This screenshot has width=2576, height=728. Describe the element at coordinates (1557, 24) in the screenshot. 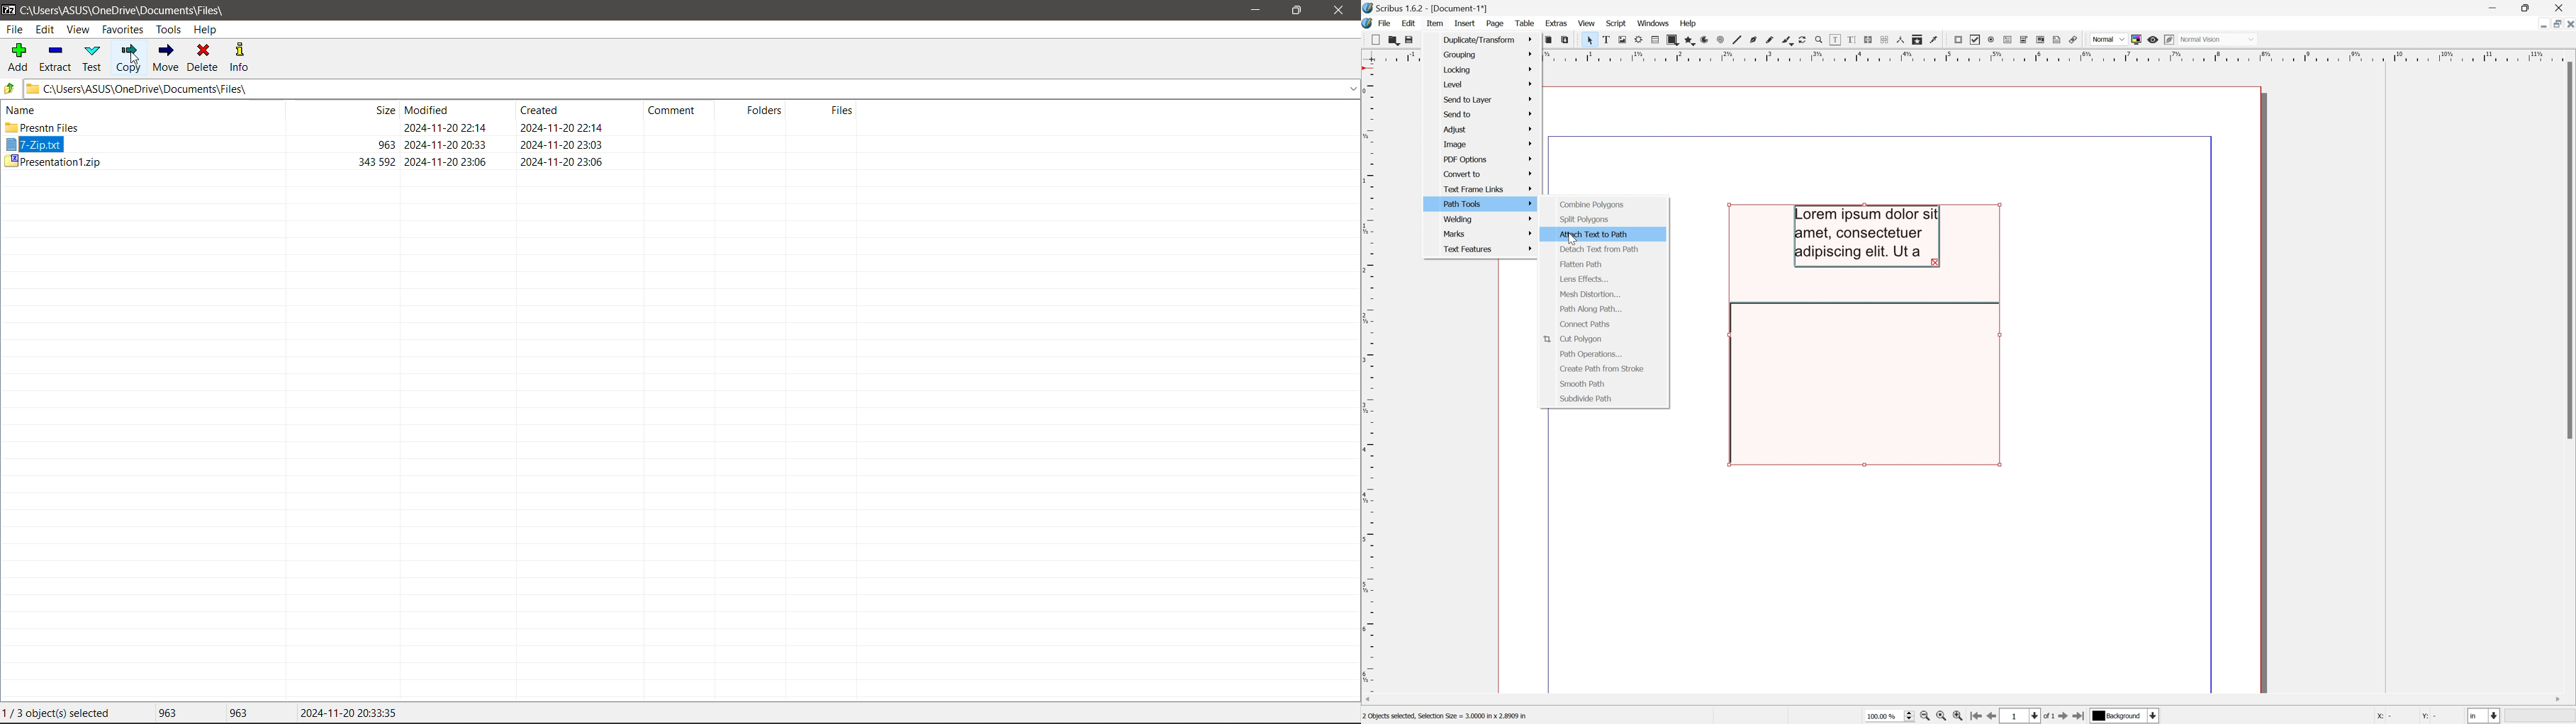

I see `Extras` at that location.